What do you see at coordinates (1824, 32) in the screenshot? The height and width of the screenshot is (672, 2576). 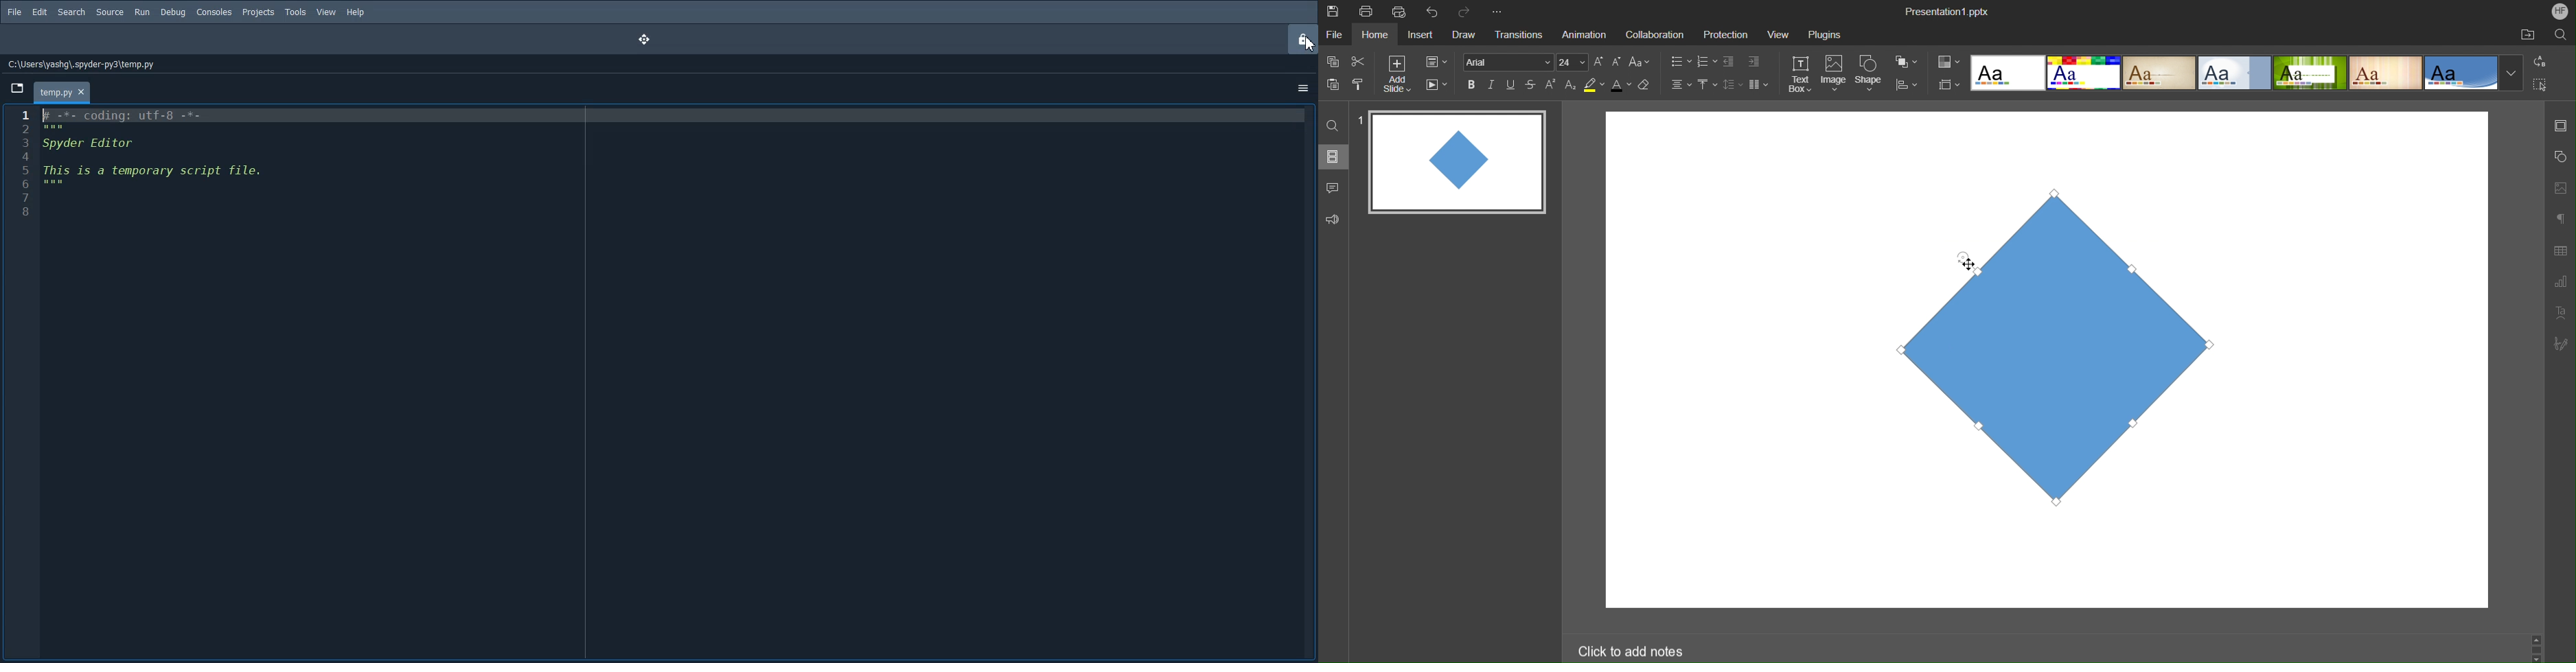 I see `Plugins` at bounding box center [1824, 32].